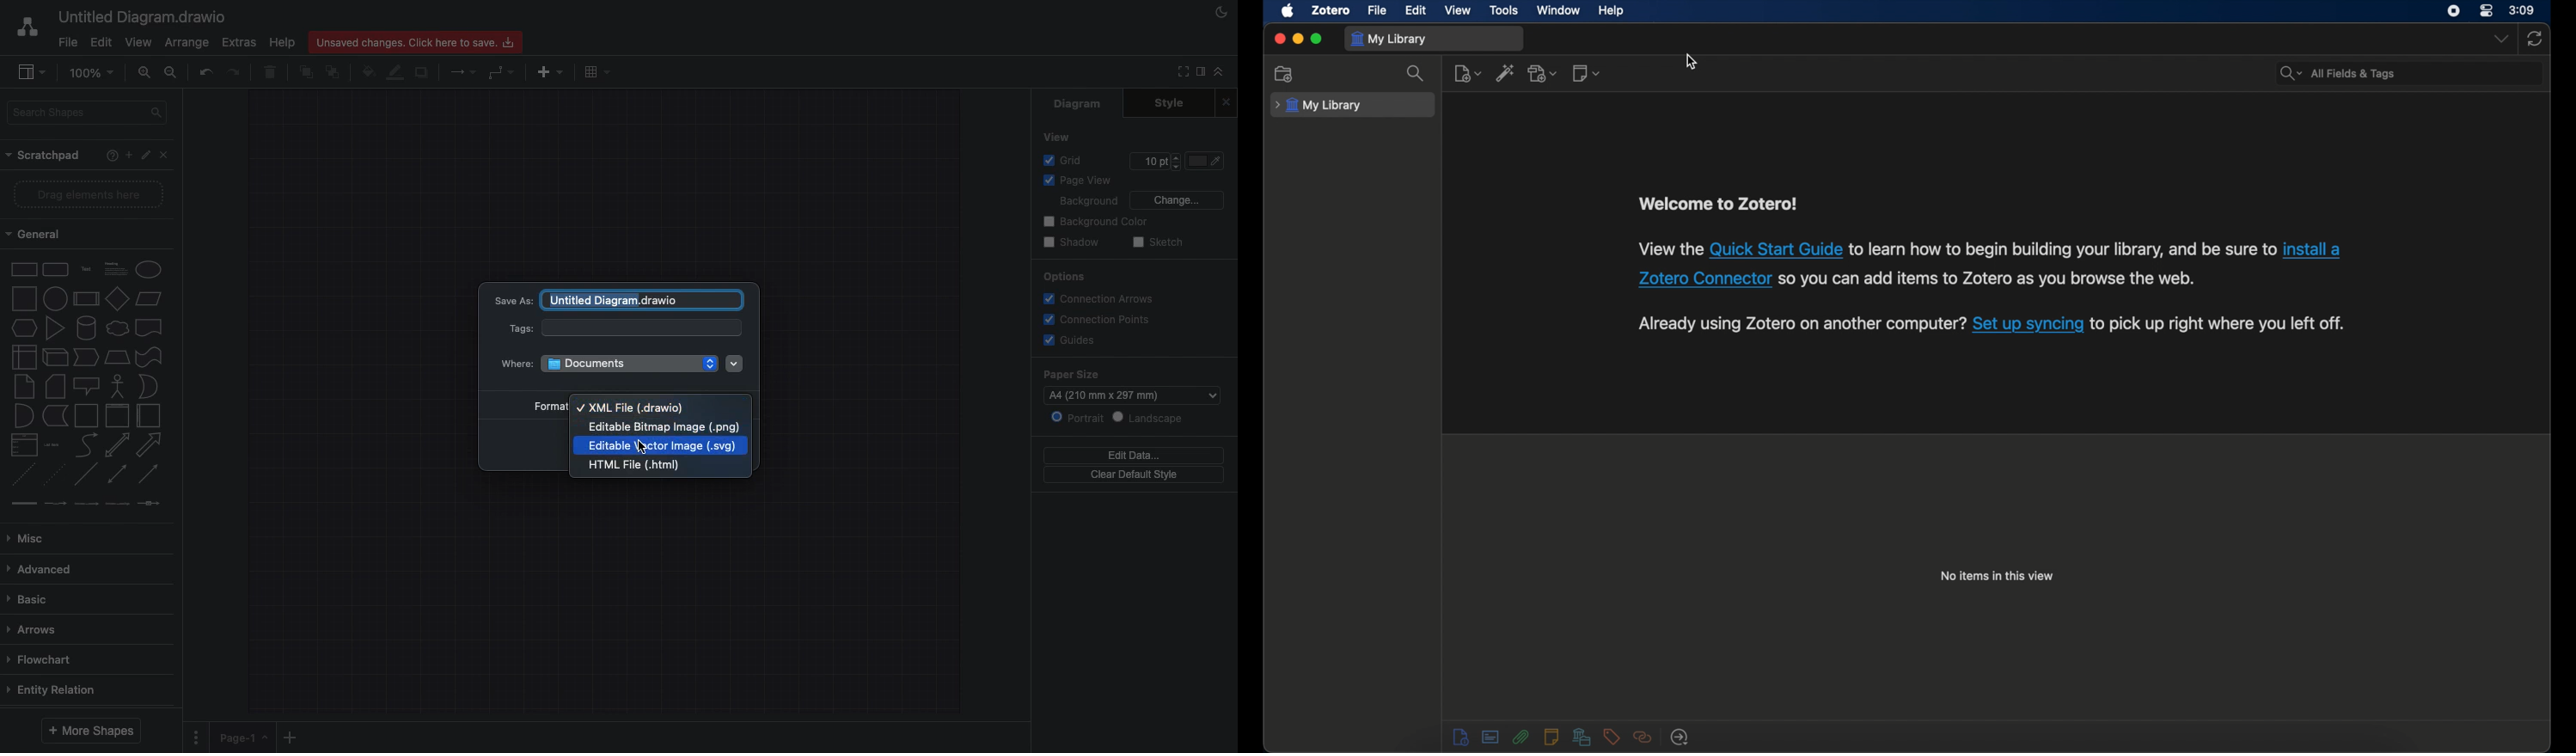 The height and width of the screenshot is (756, 2576). I want to click on To front, so click(304, 75).